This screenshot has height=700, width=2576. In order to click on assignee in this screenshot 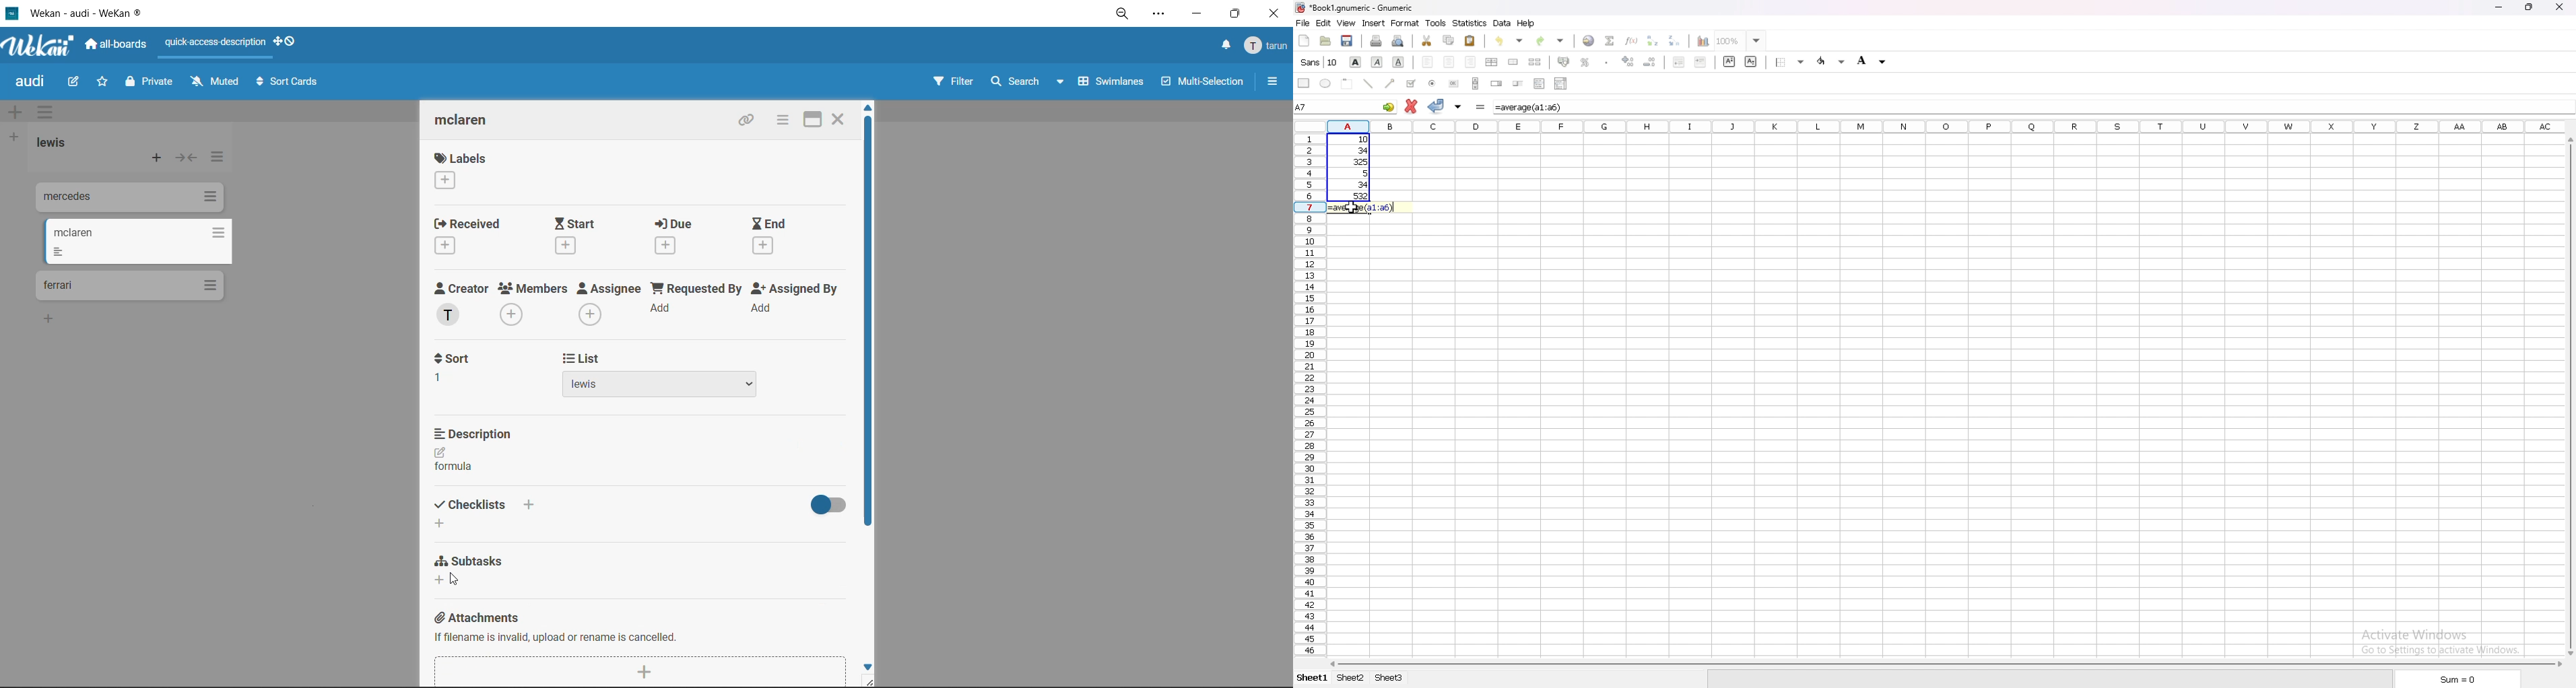, I will do `click(609, 304)`.